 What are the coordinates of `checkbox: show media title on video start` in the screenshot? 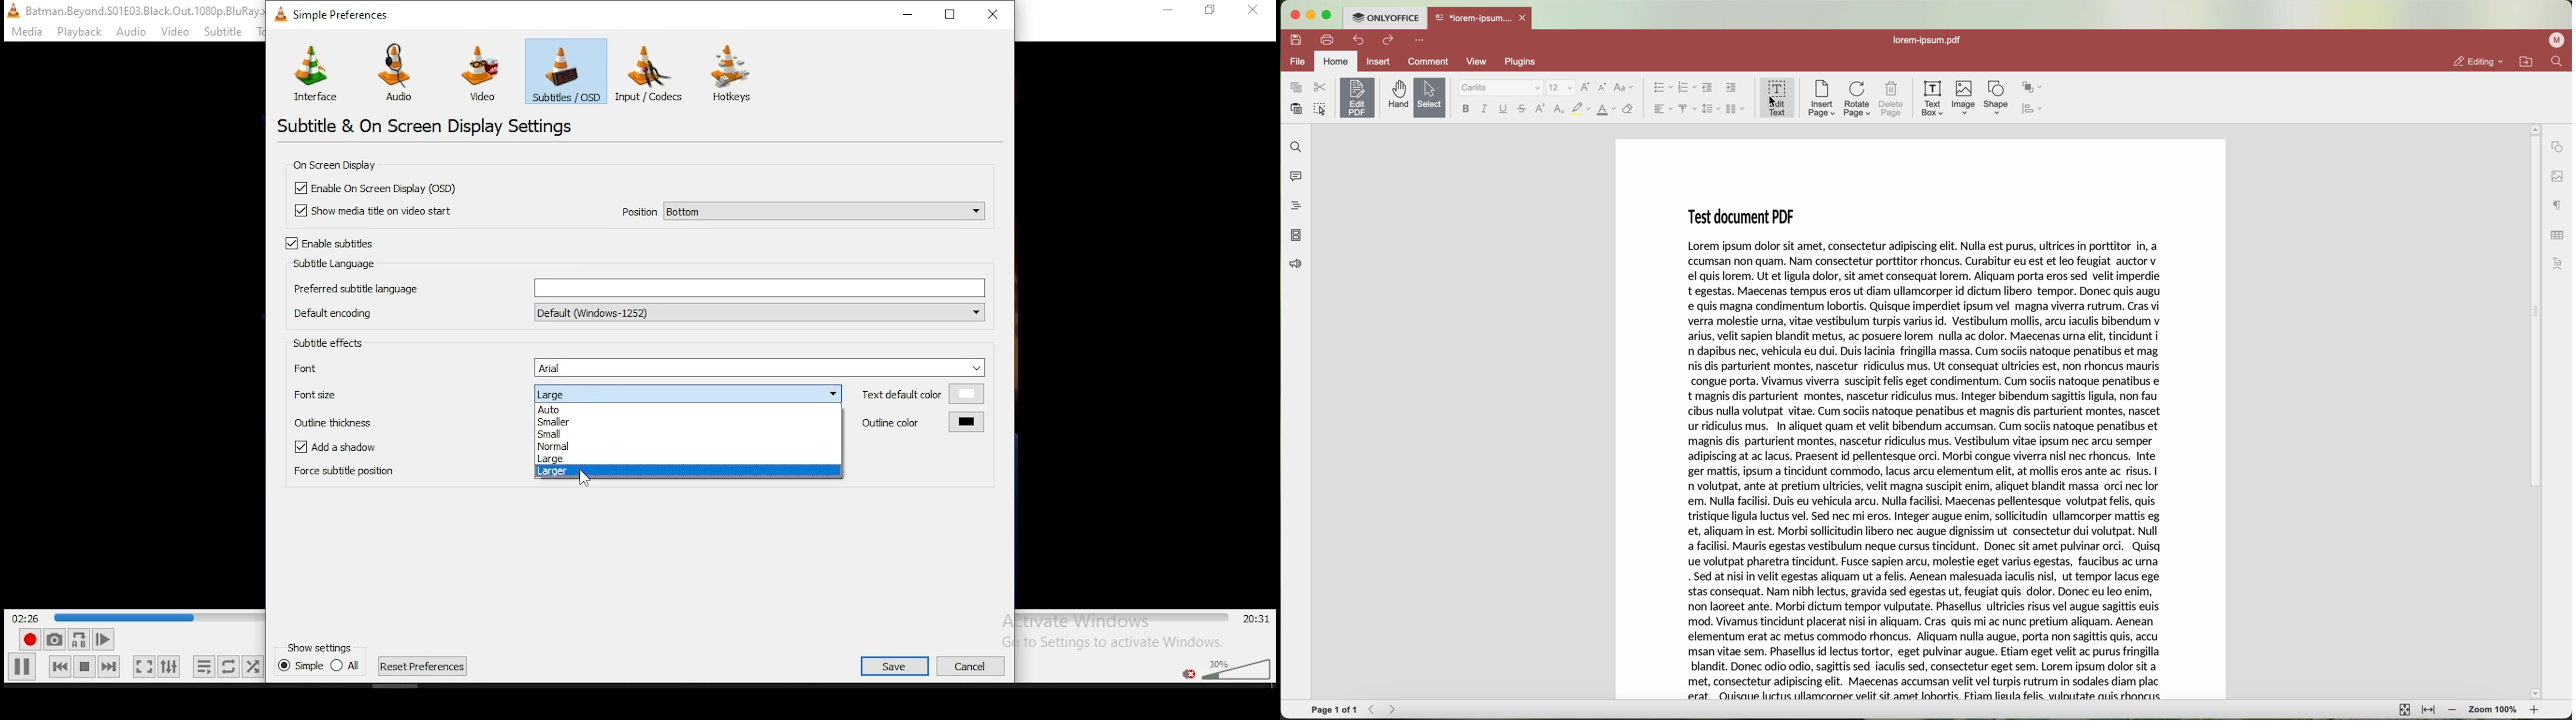 It's located at (374, 211).